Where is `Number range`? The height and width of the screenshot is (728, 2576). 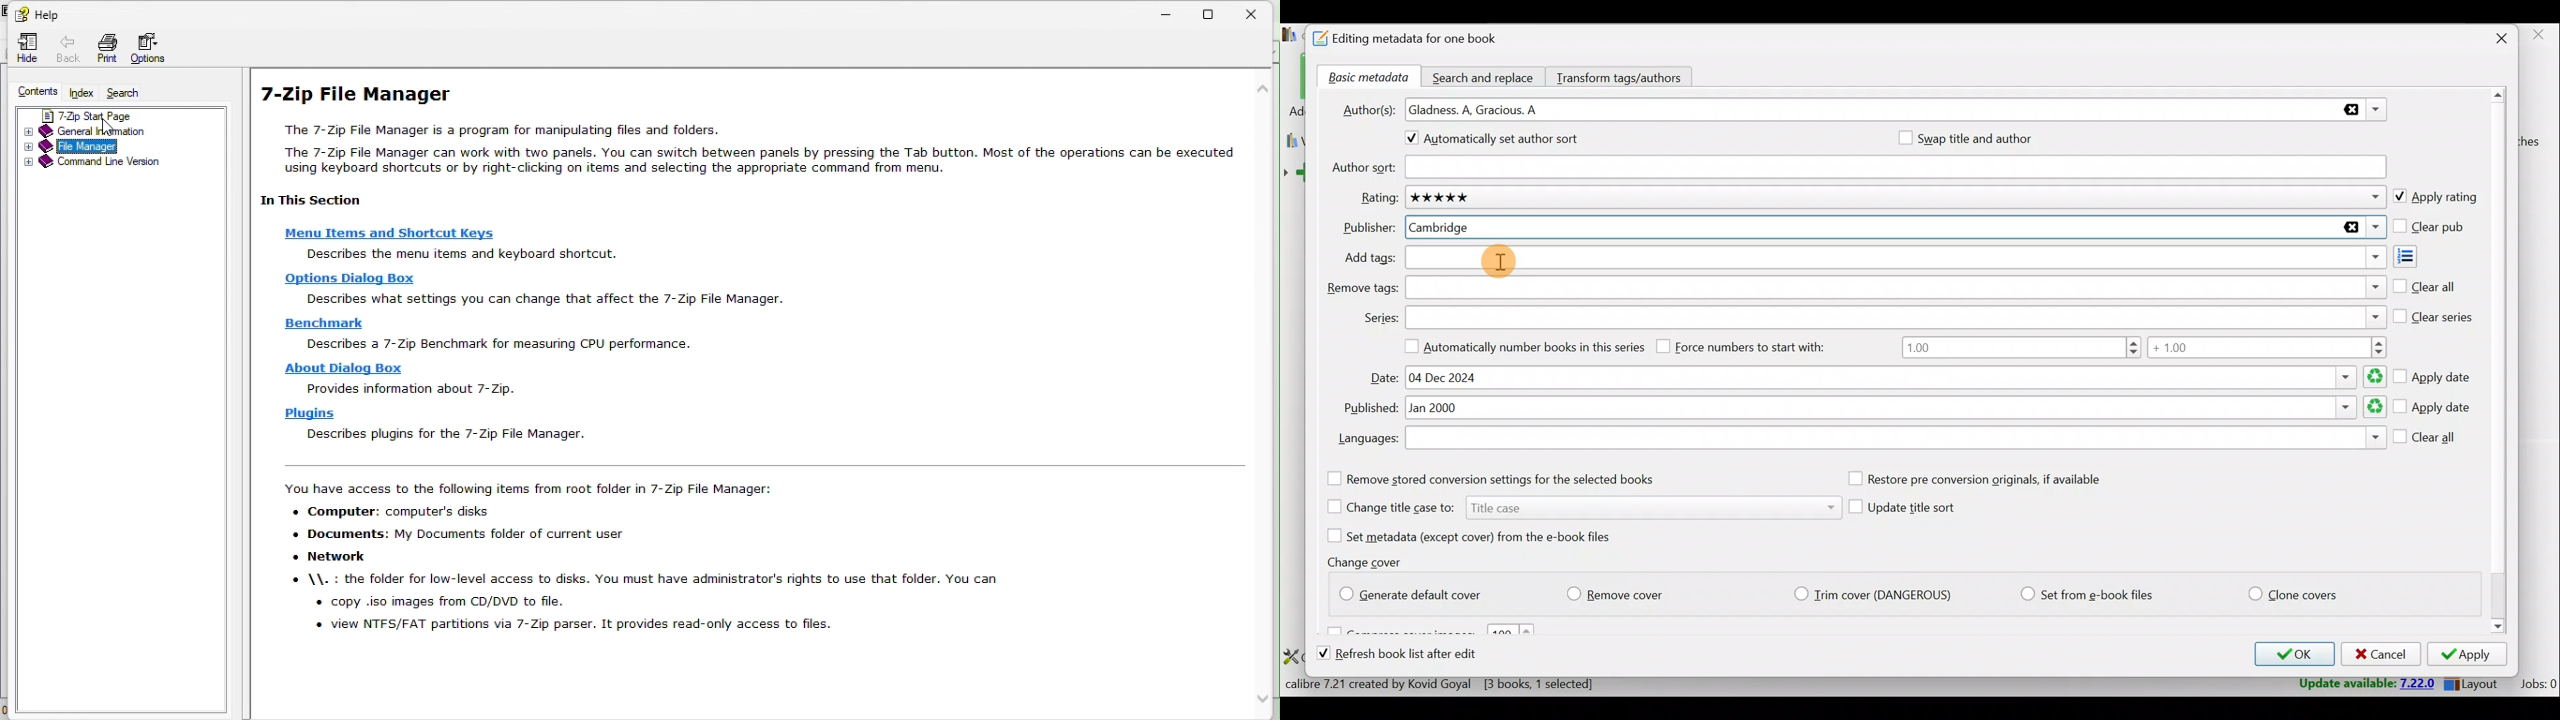 Number range is located at coordinates (2143, 349).